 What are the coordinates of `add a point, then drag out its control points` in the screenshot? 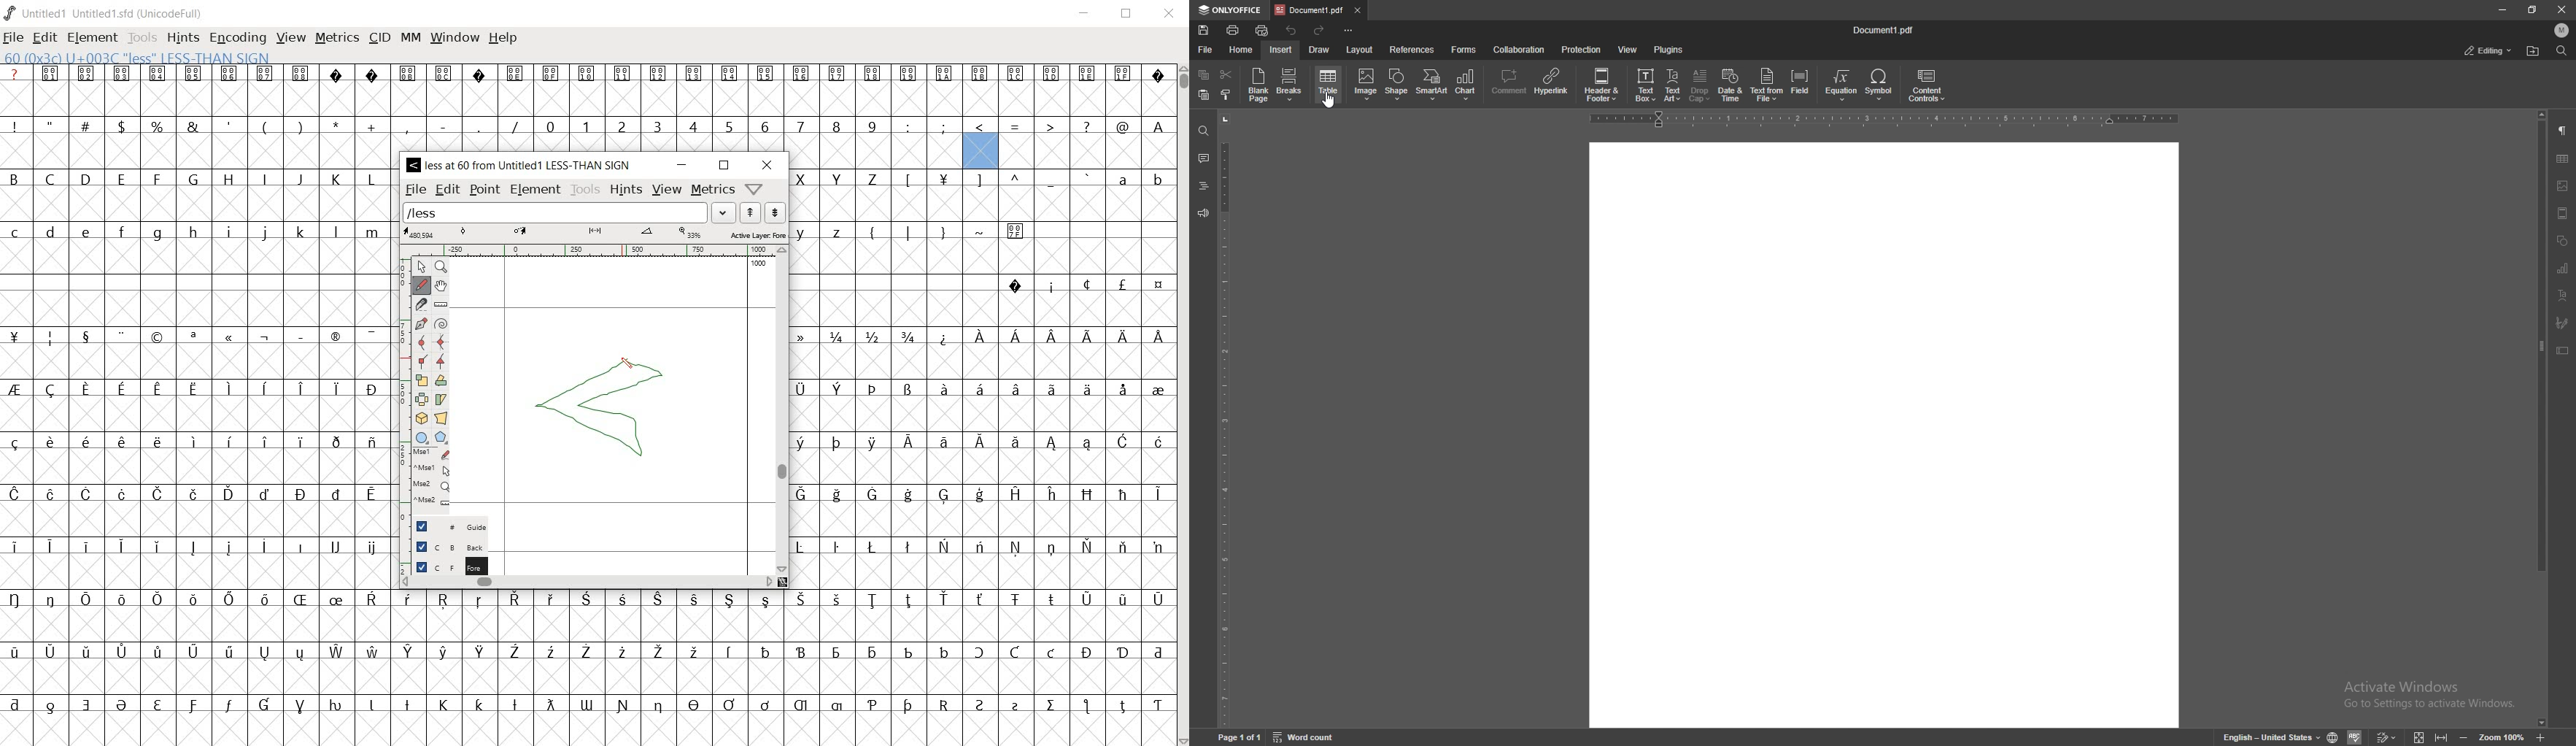 It's located at (422, 321).